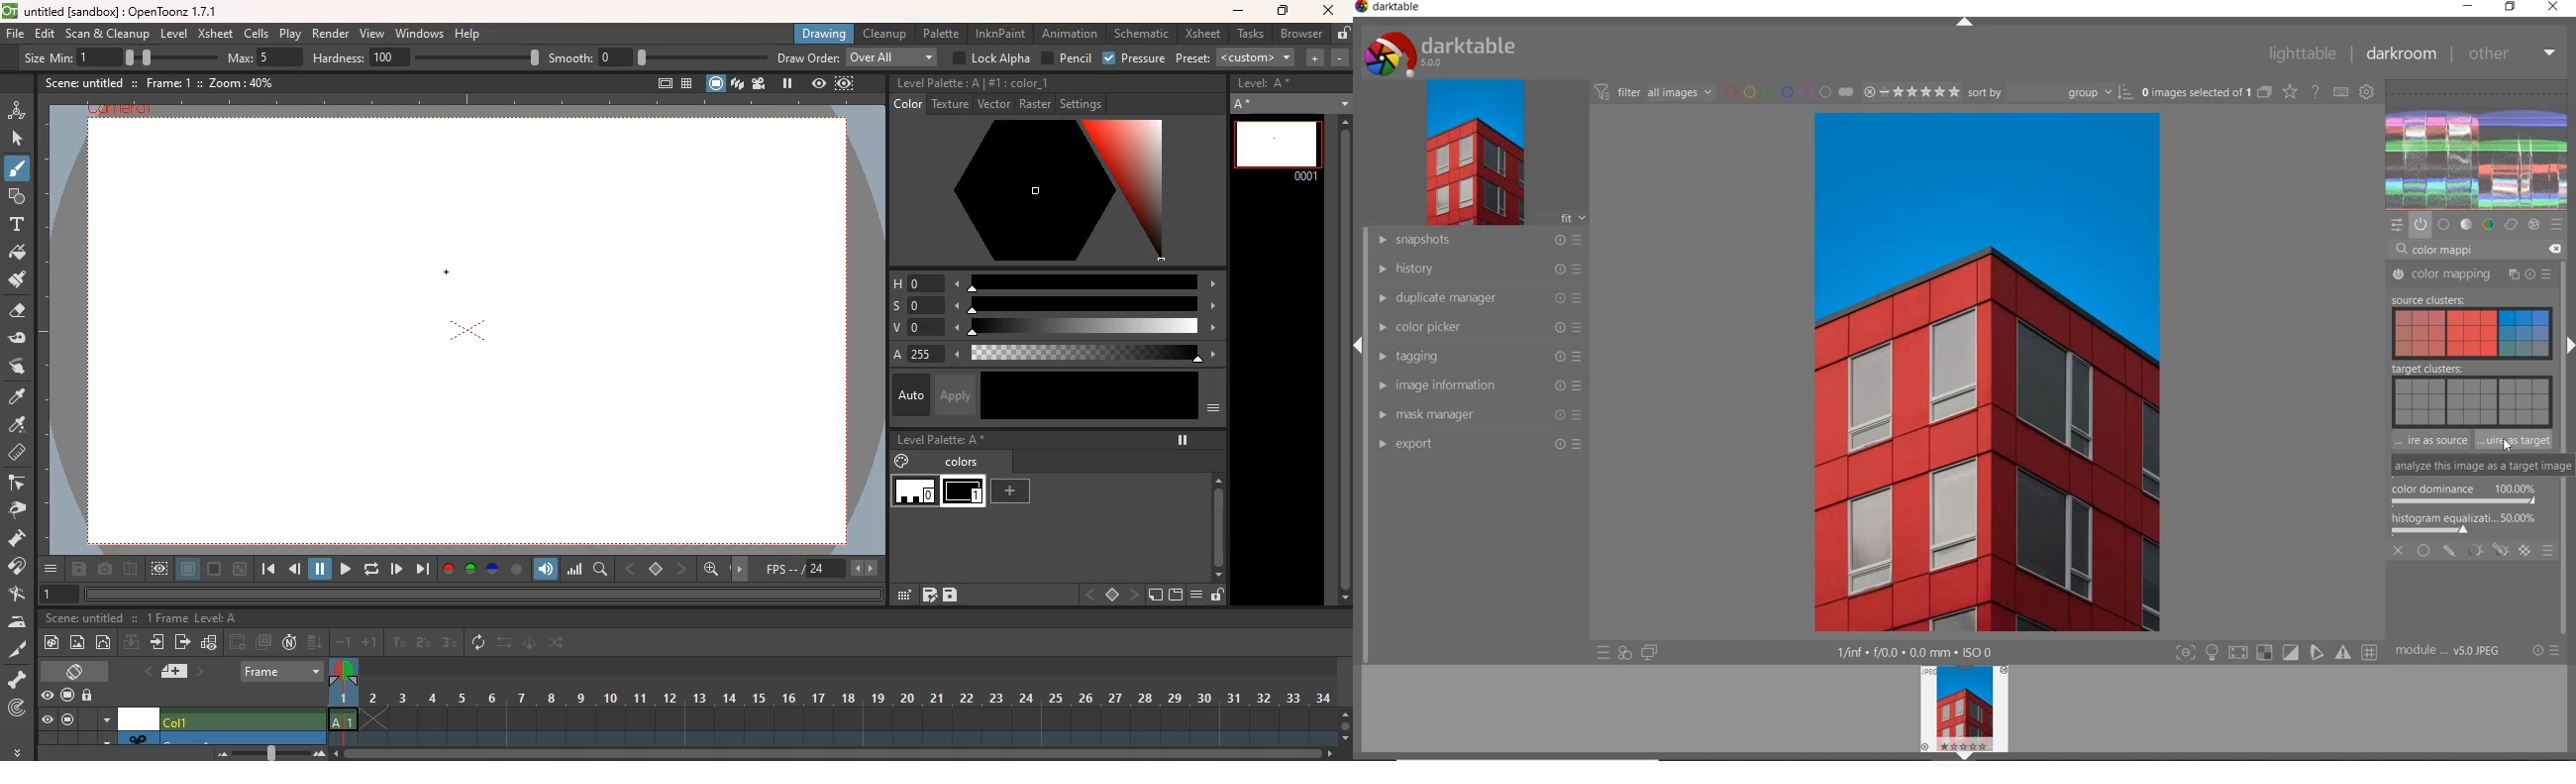 This screenshot has width=2576, height=784. What do you see at coordinates (106, 644) in the screenshot?
I see `circle` at bounding box center [106, 644].